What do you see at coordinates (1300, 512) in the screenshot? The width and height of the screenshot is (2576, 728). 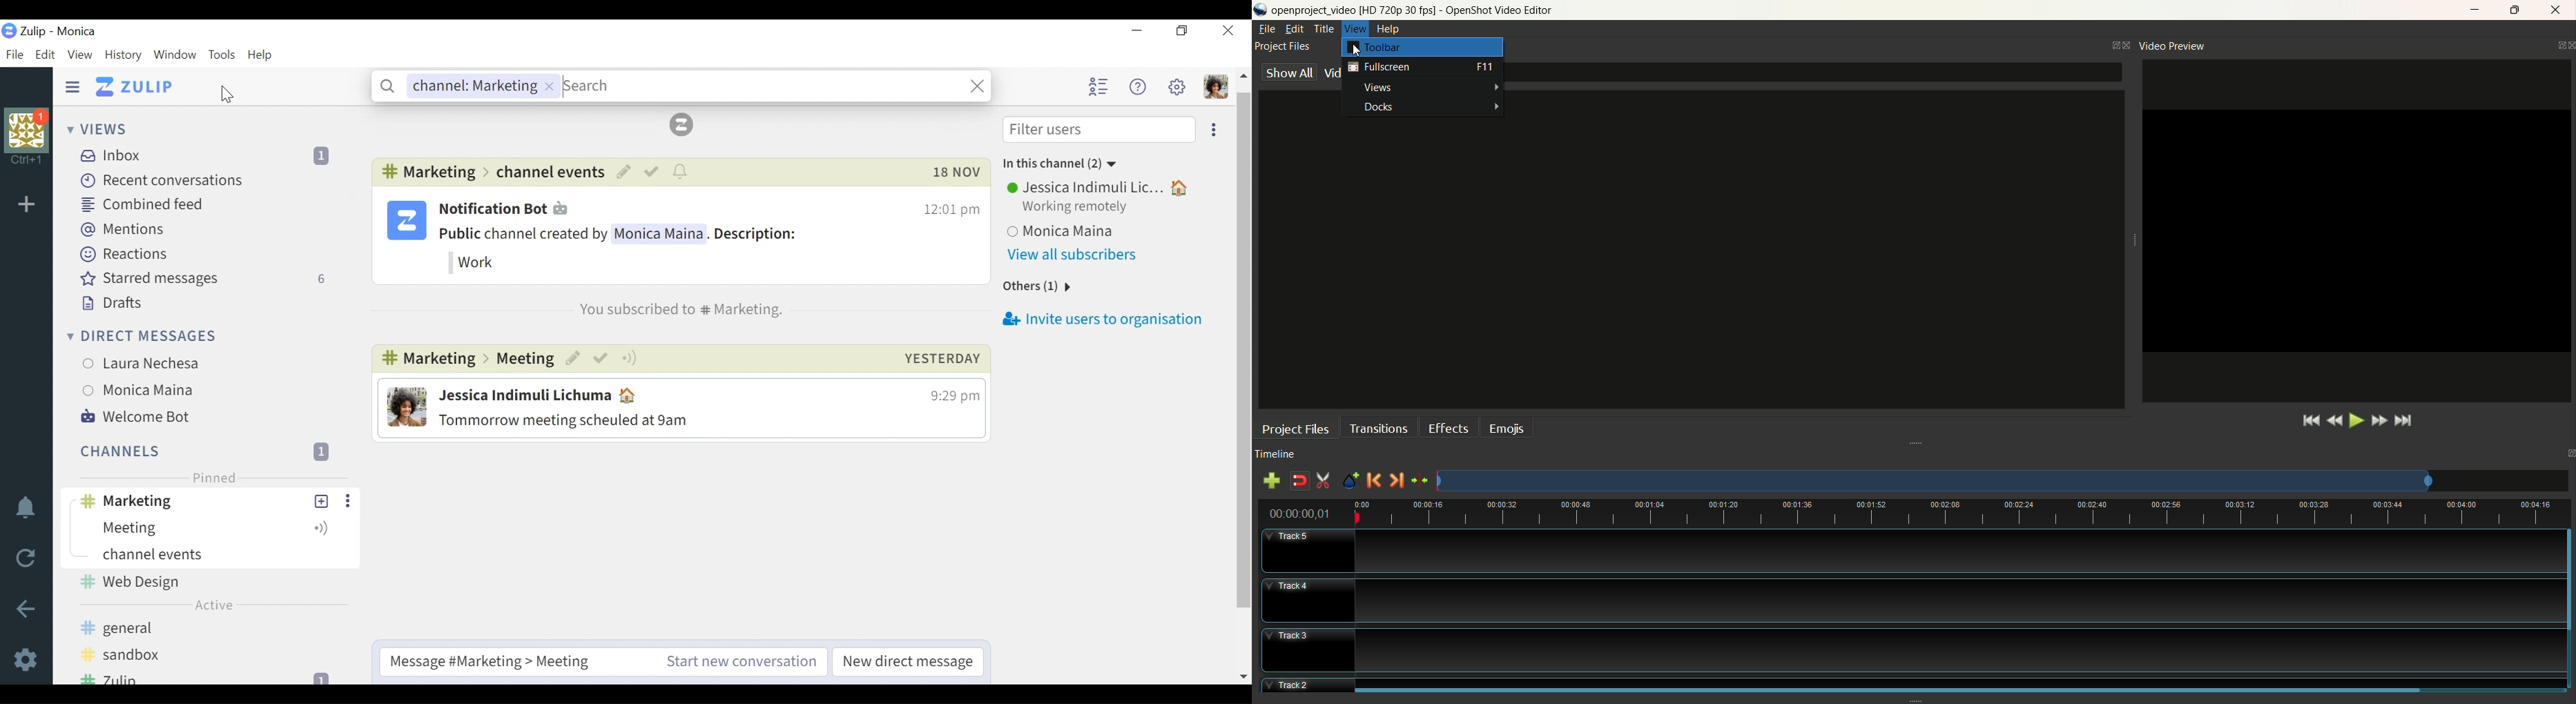 I see `time` at bounding box center [1300, 512].